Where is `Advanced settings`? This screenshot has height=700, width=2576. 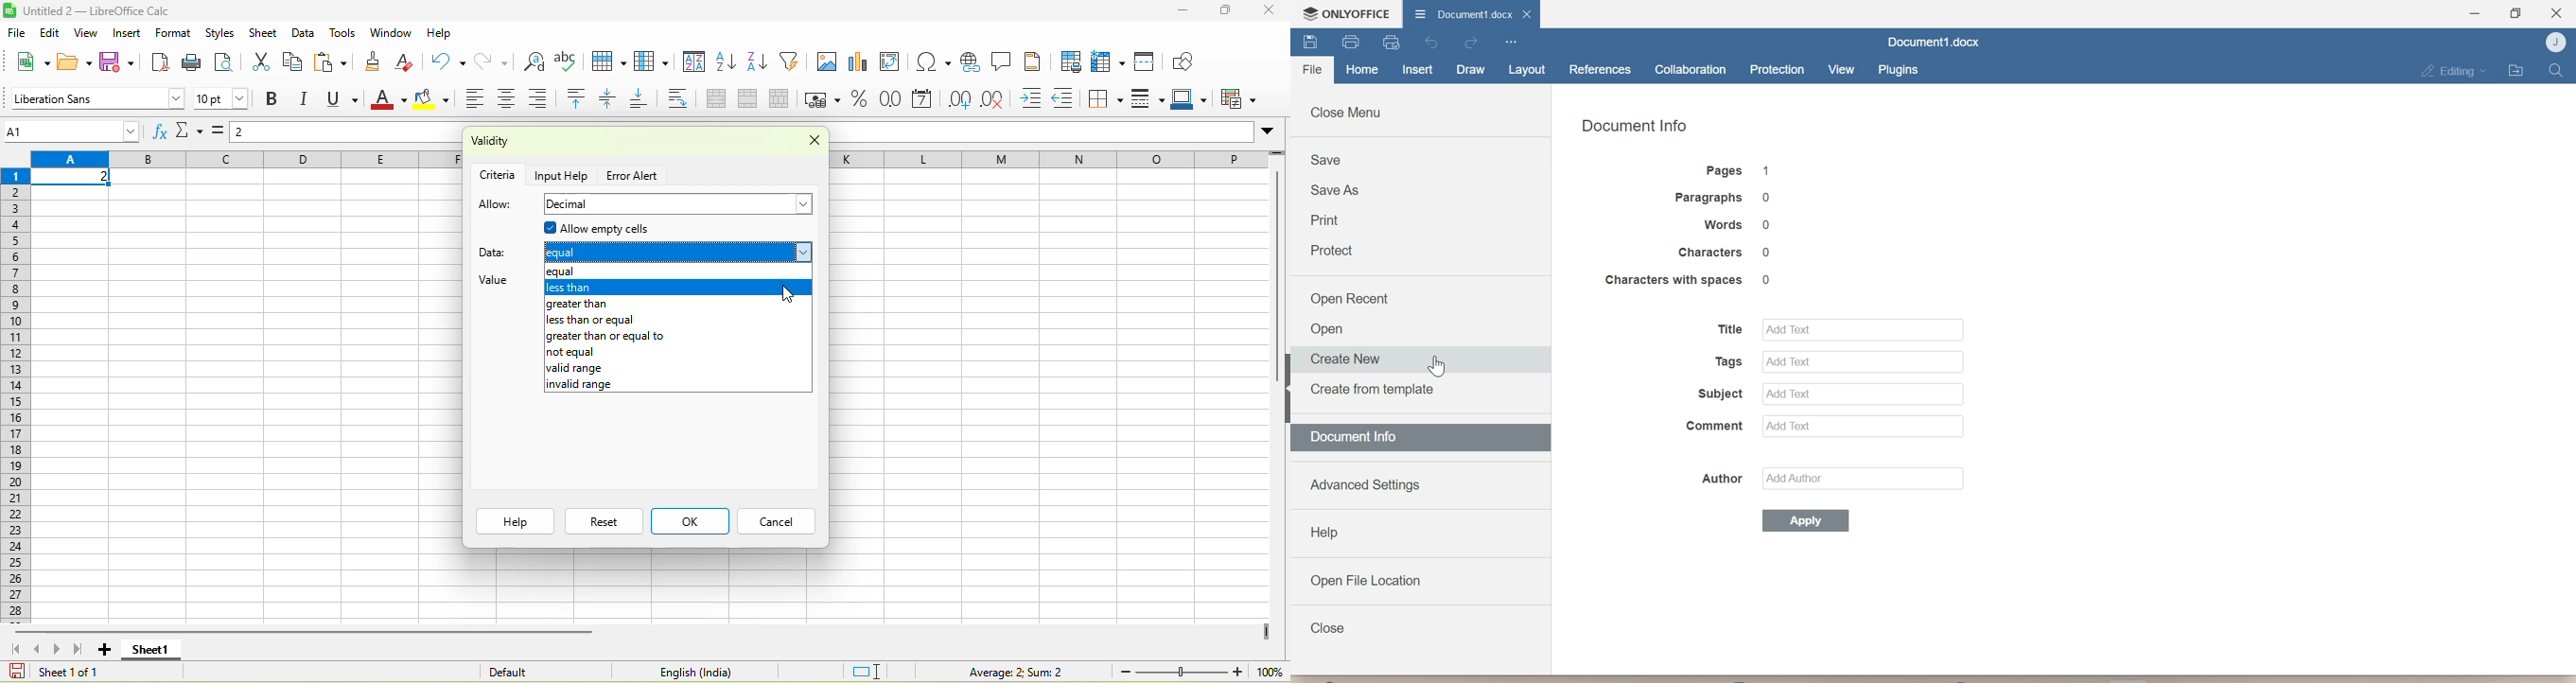
Advanced settings is located at coordinates (1365, 482).